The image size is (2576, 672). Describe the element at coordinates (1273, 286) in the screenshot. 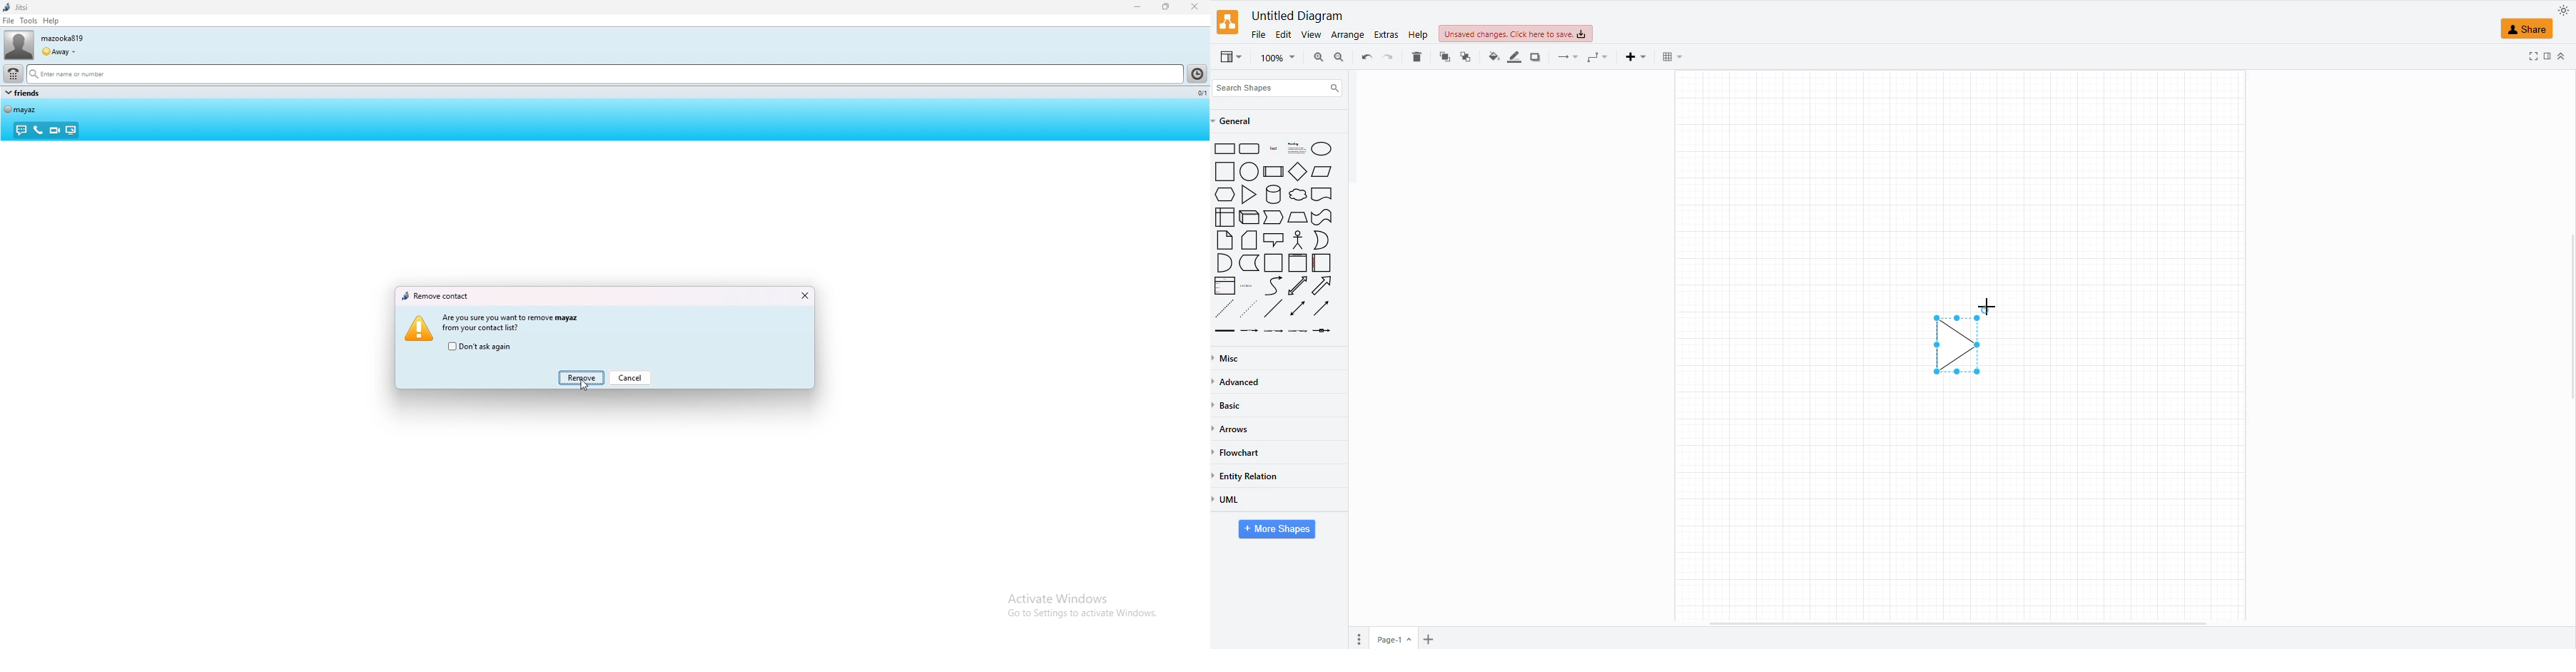

I see `Curved Arrow` at that location.